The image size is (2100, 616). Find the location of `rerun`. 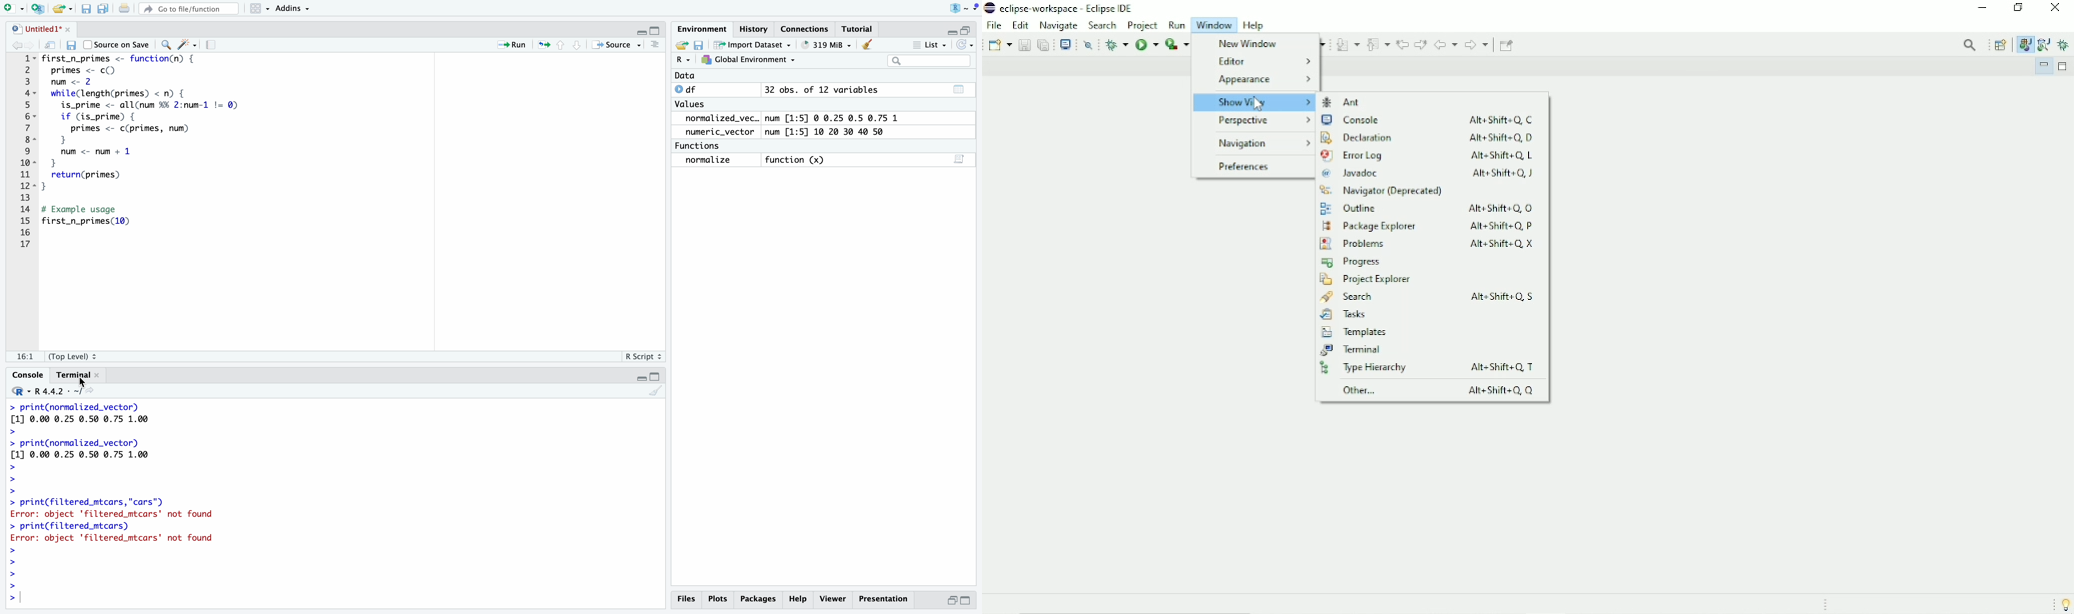

rerun is located at coordinates (545, 45).